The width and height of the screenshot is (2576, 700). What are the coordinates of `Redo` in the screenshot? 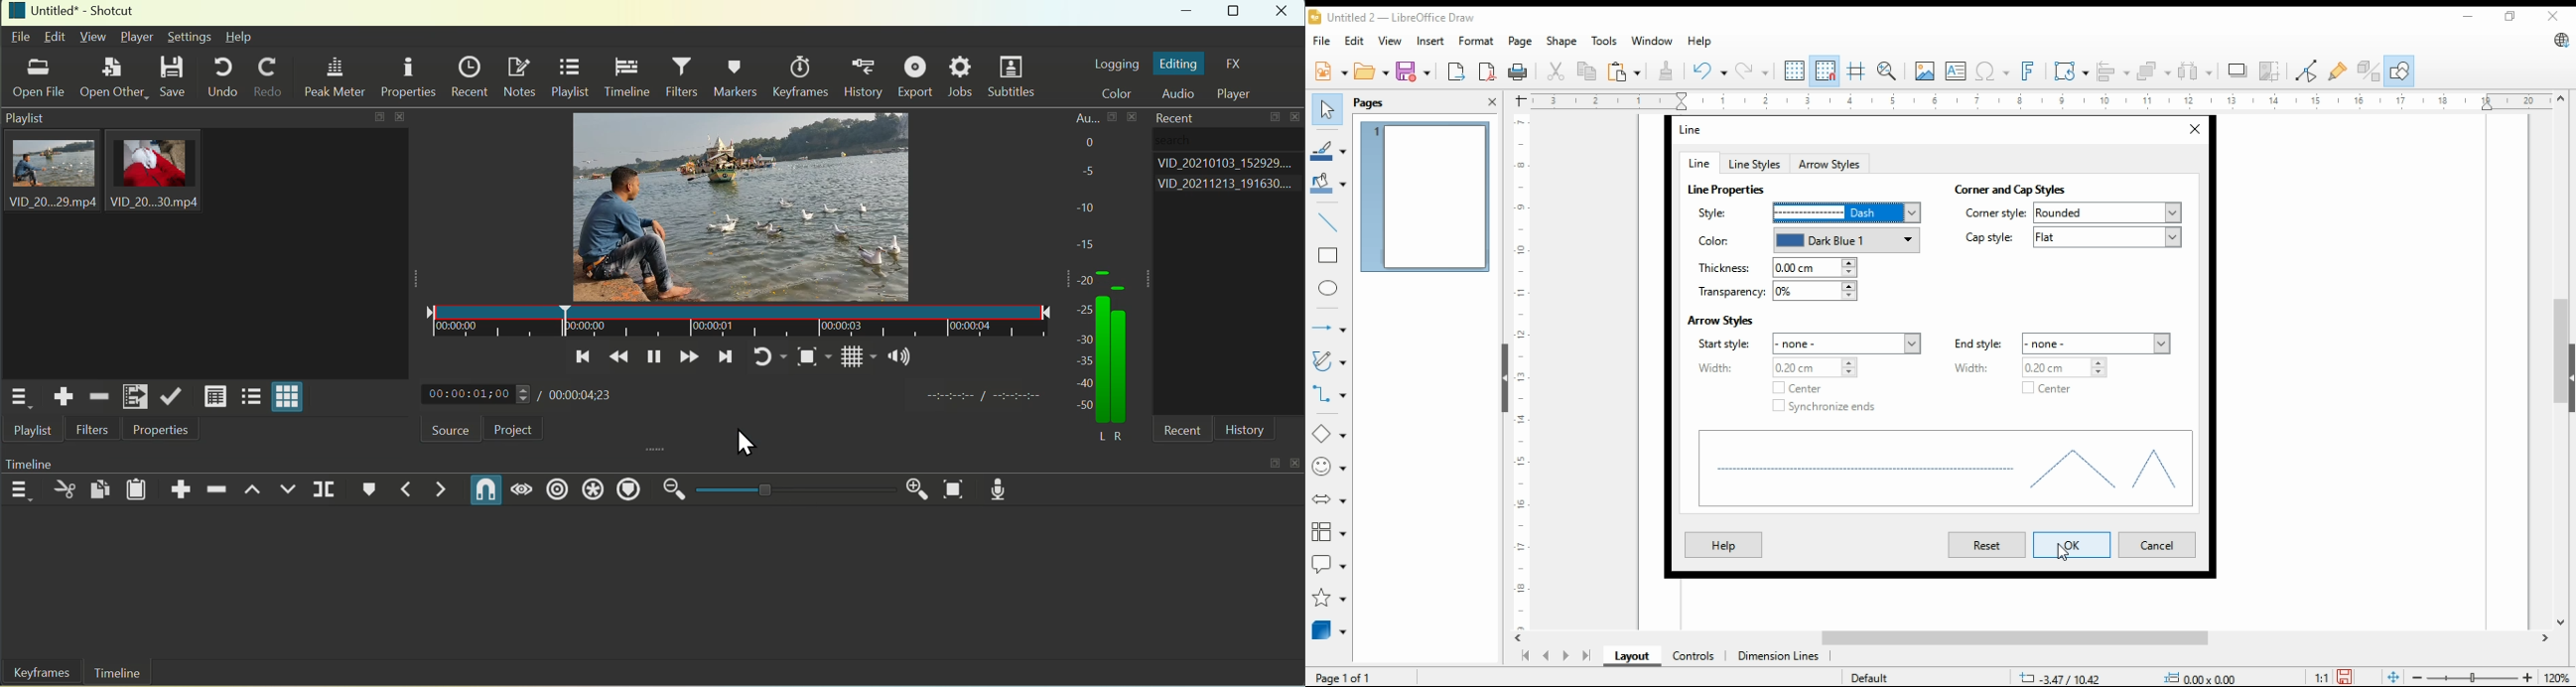 It's located at (269, 78).